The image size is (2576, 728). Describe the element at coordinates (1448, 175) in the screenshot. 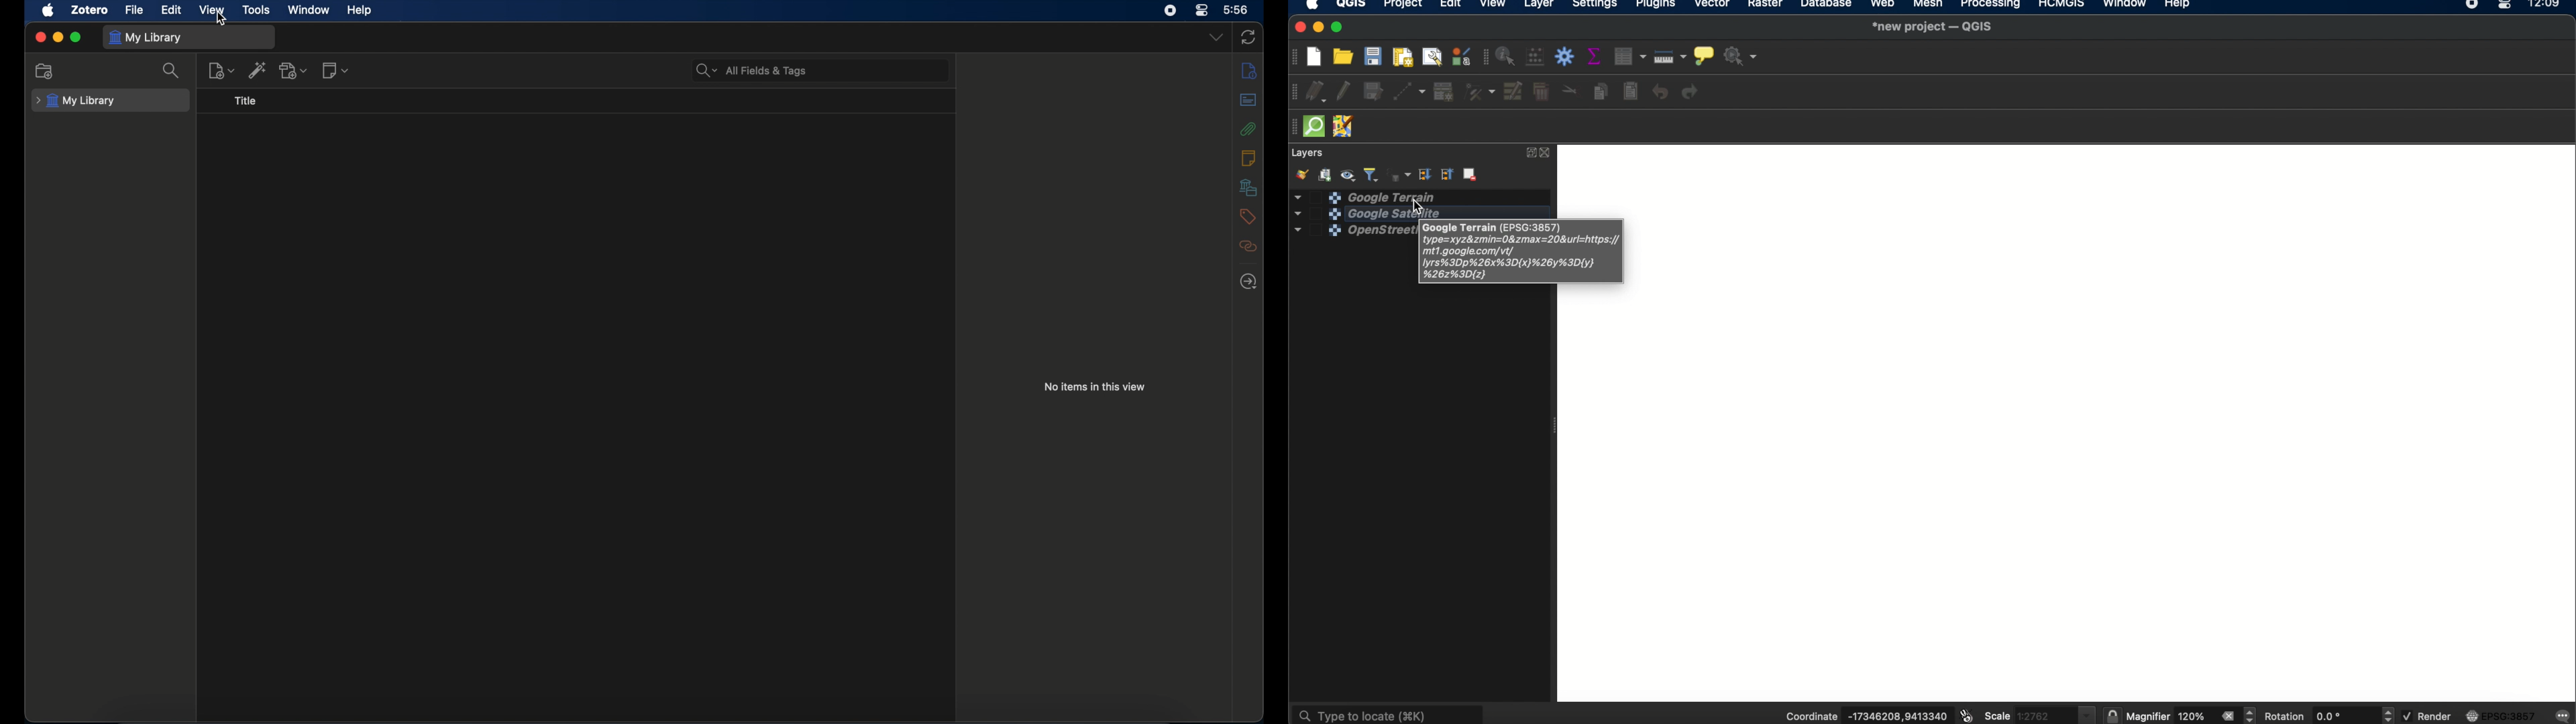

I see `collapse all` at that location.